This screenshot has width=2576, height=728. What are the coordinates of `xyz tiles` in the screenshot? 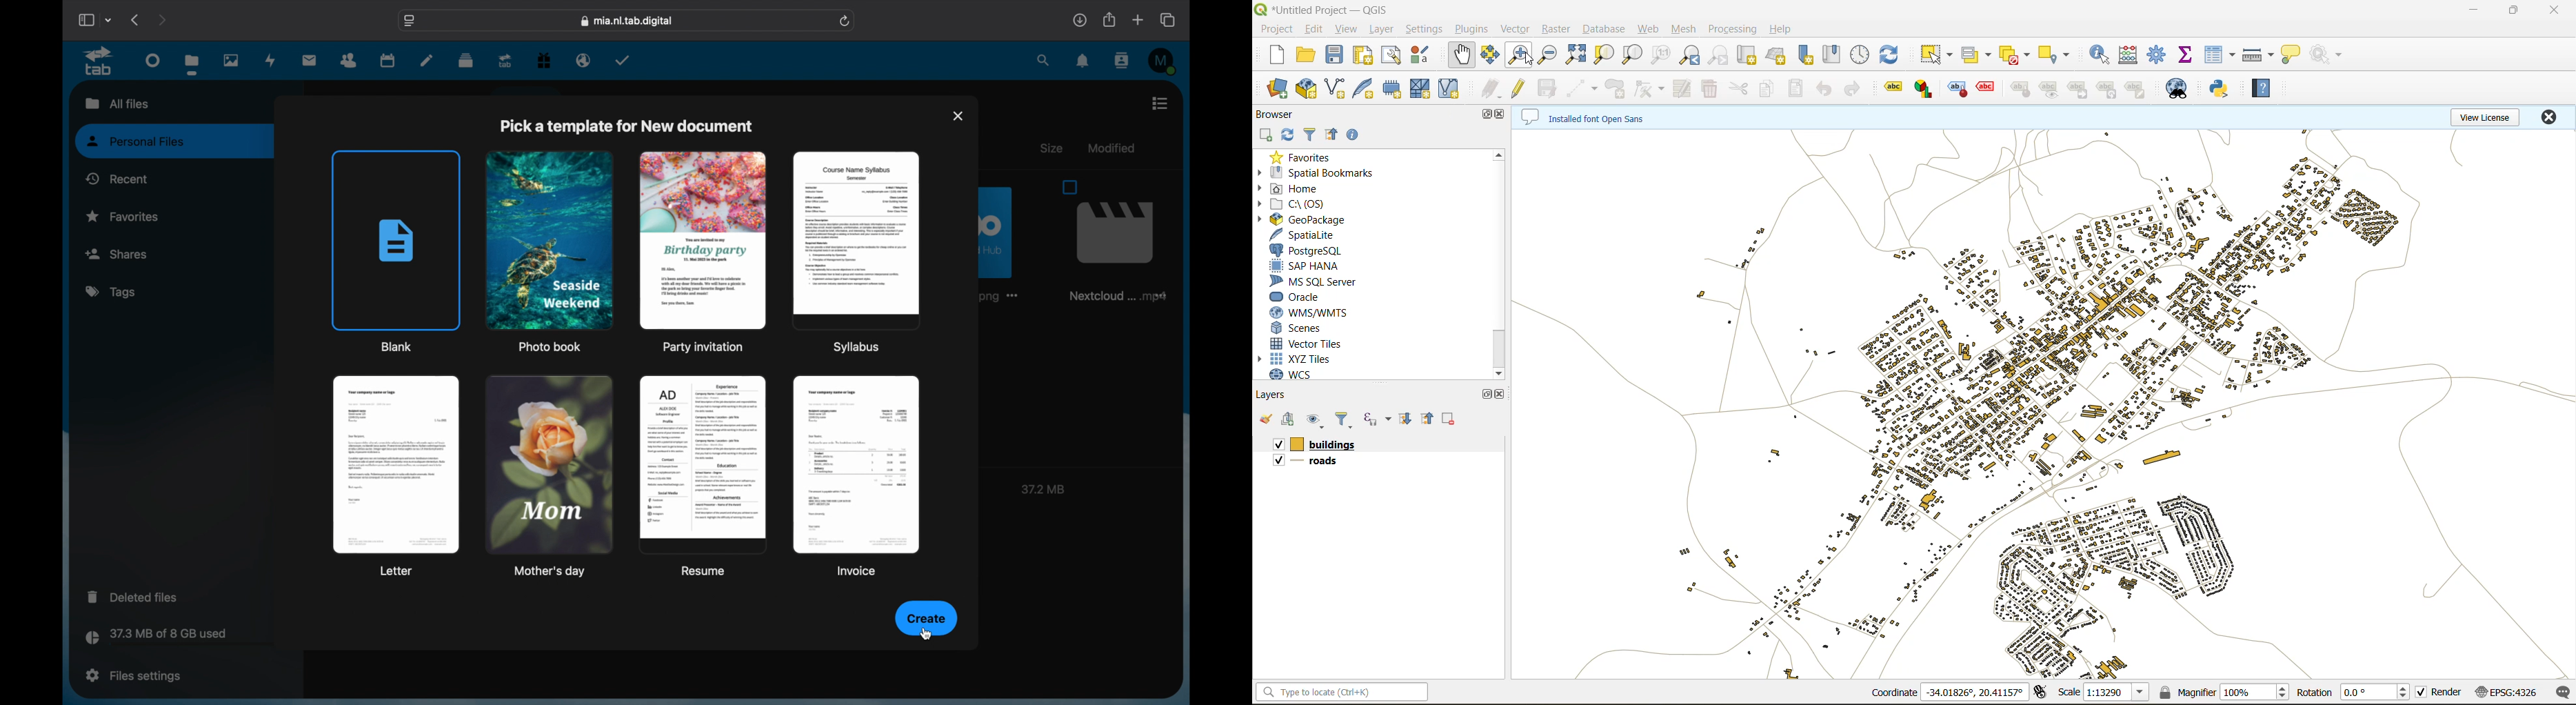 It's located at (1310, 359).